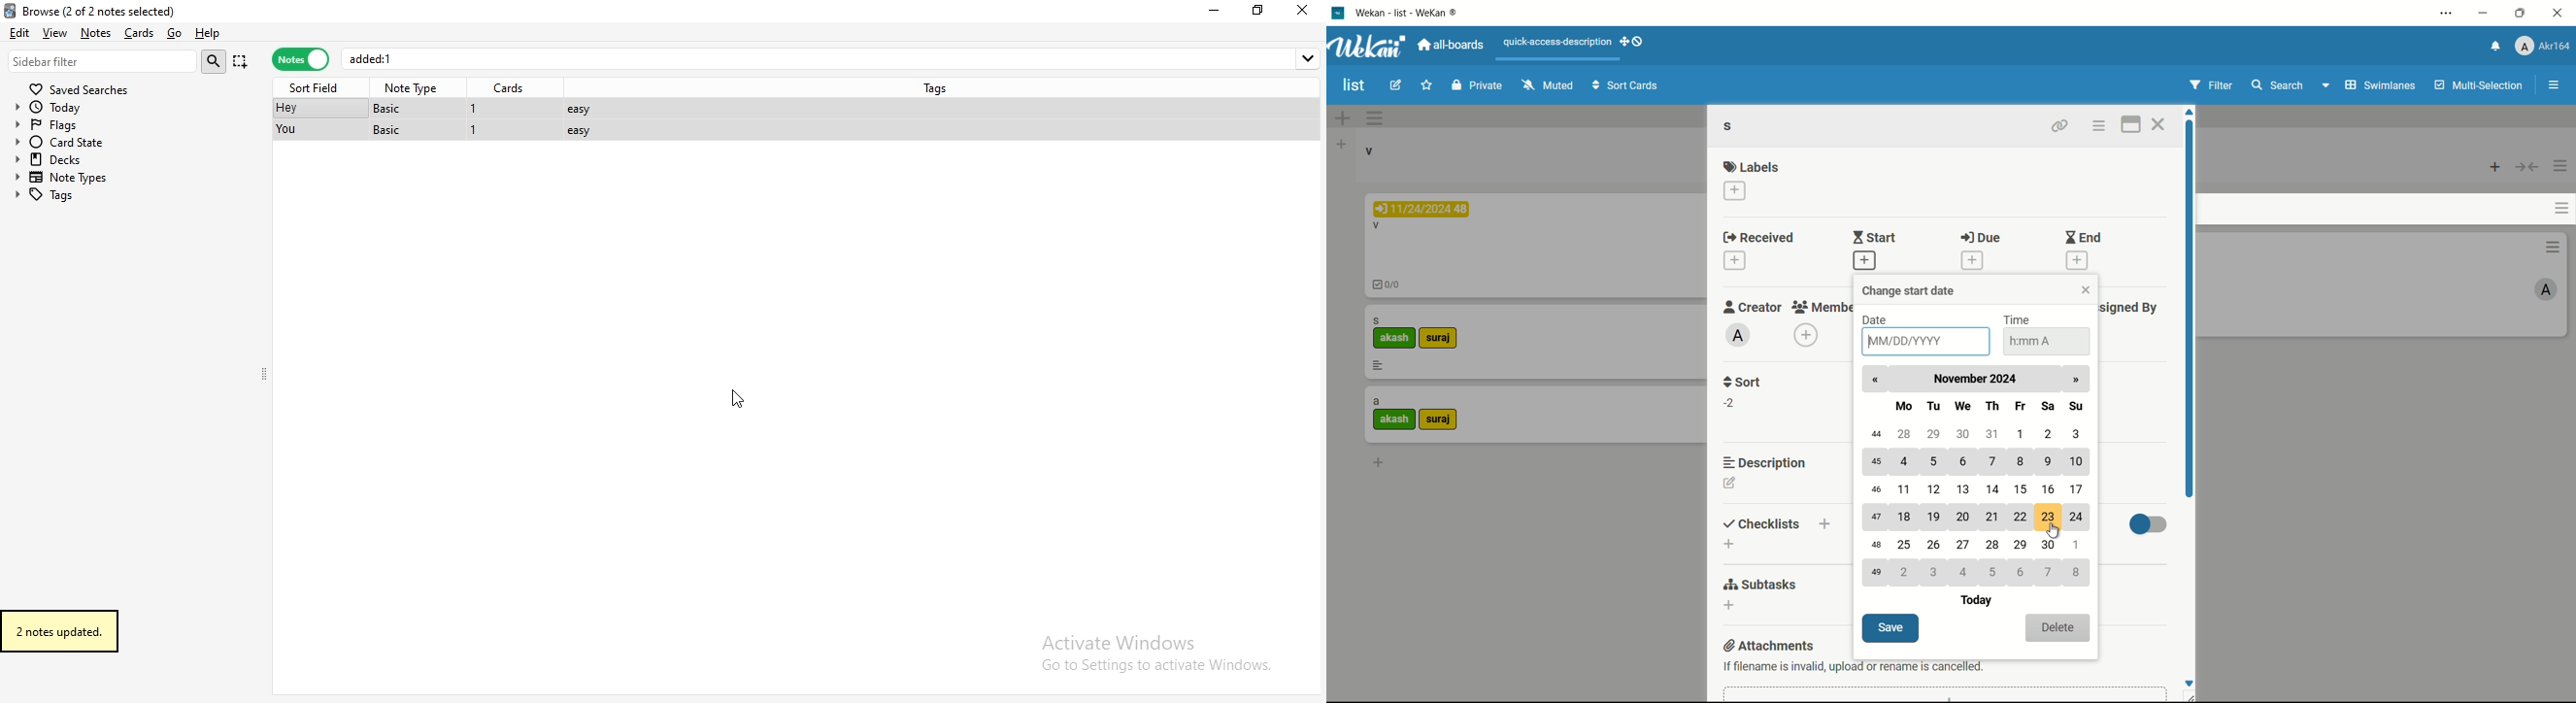 The width and height of the screenshot is (2576, 728). Describe the element at coordinates (389, 130) in the screenshot. I see `basic` at that location.